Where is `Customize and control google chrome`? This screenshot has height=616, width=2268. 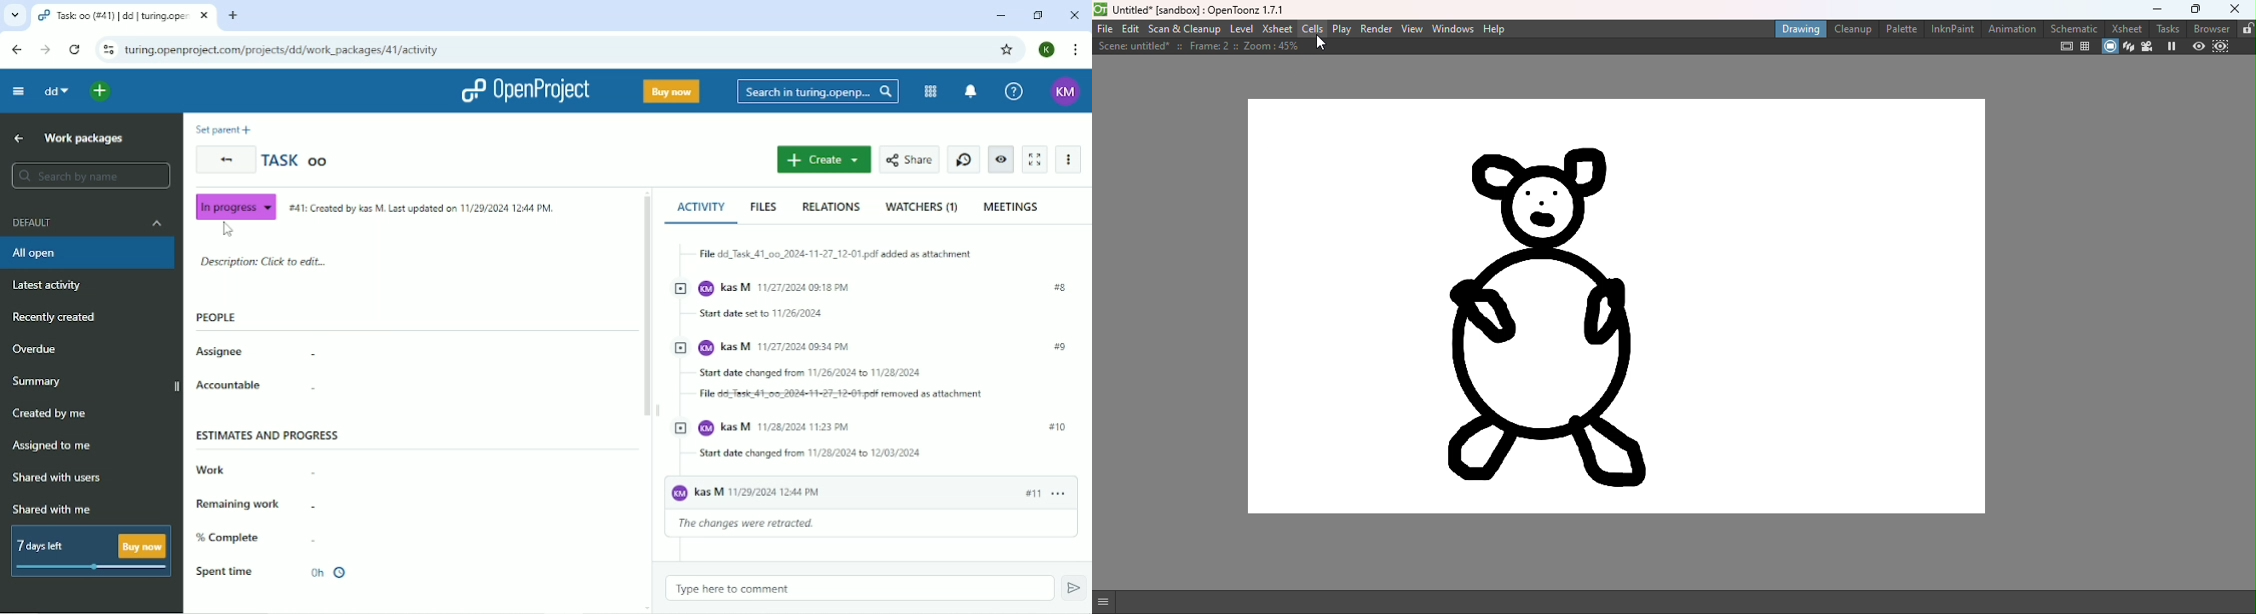
Customize and control google chrome is located at coordinates (1073, 50).